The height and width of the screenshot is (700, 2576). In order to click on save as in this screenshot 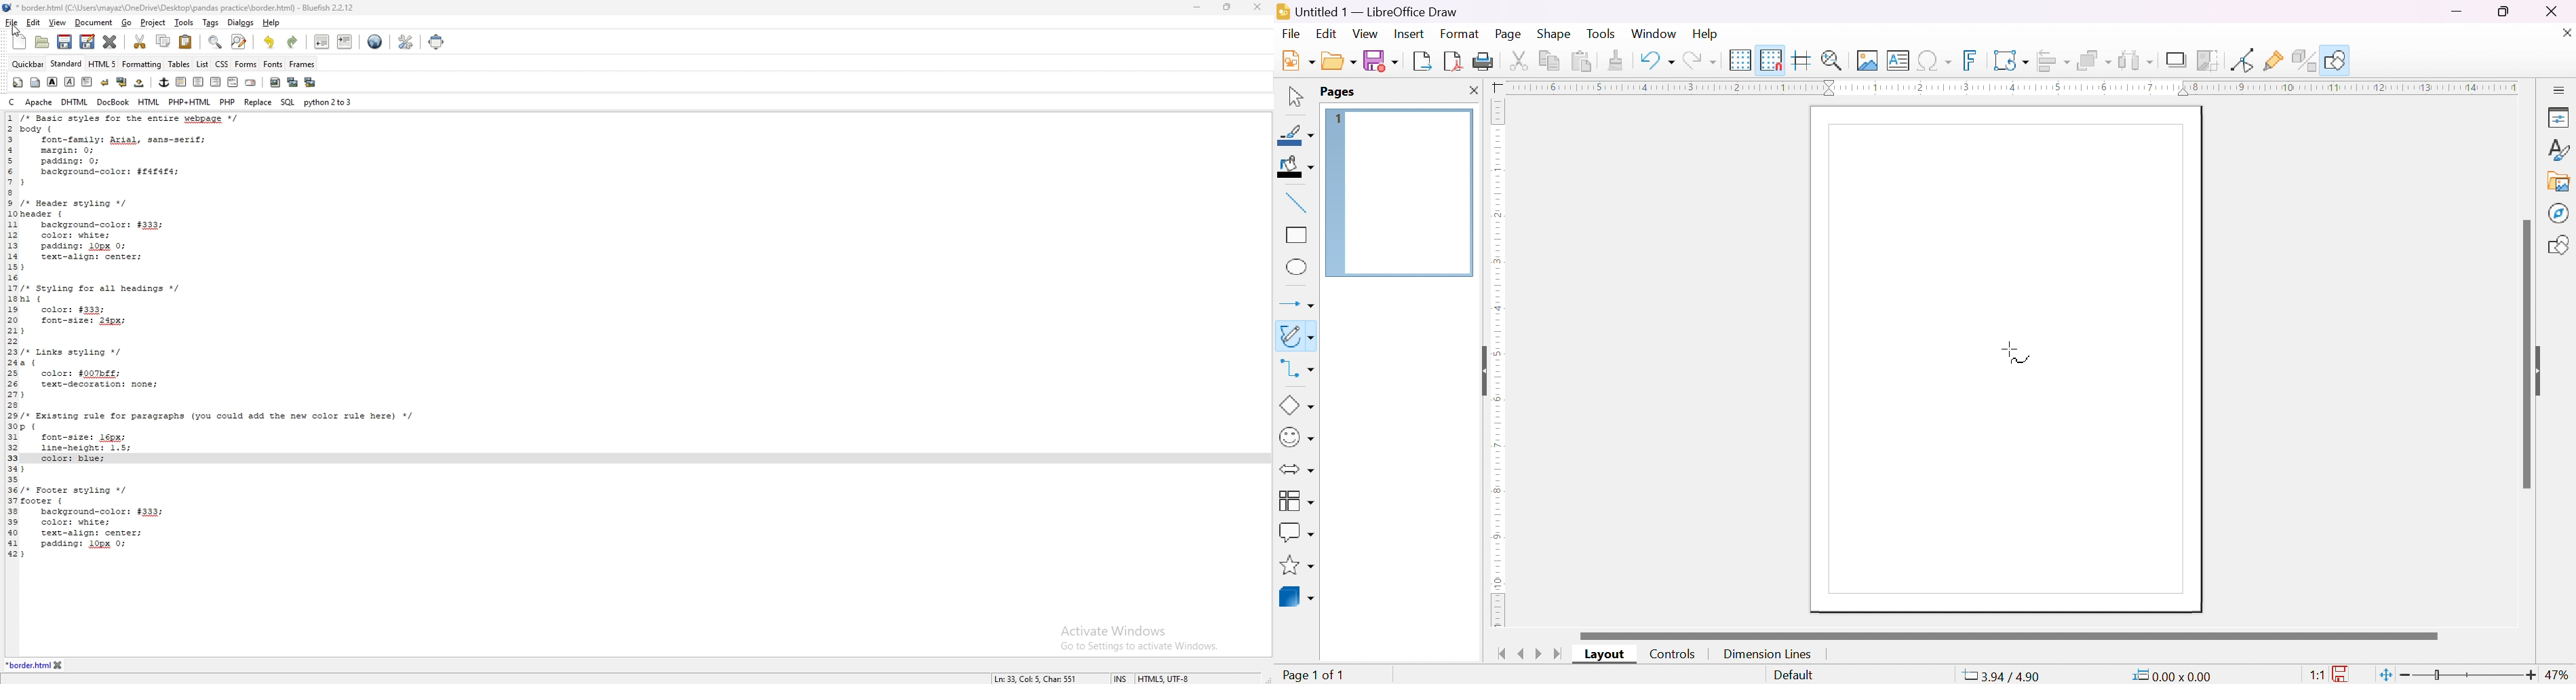, I will do `click(88, 43)`.